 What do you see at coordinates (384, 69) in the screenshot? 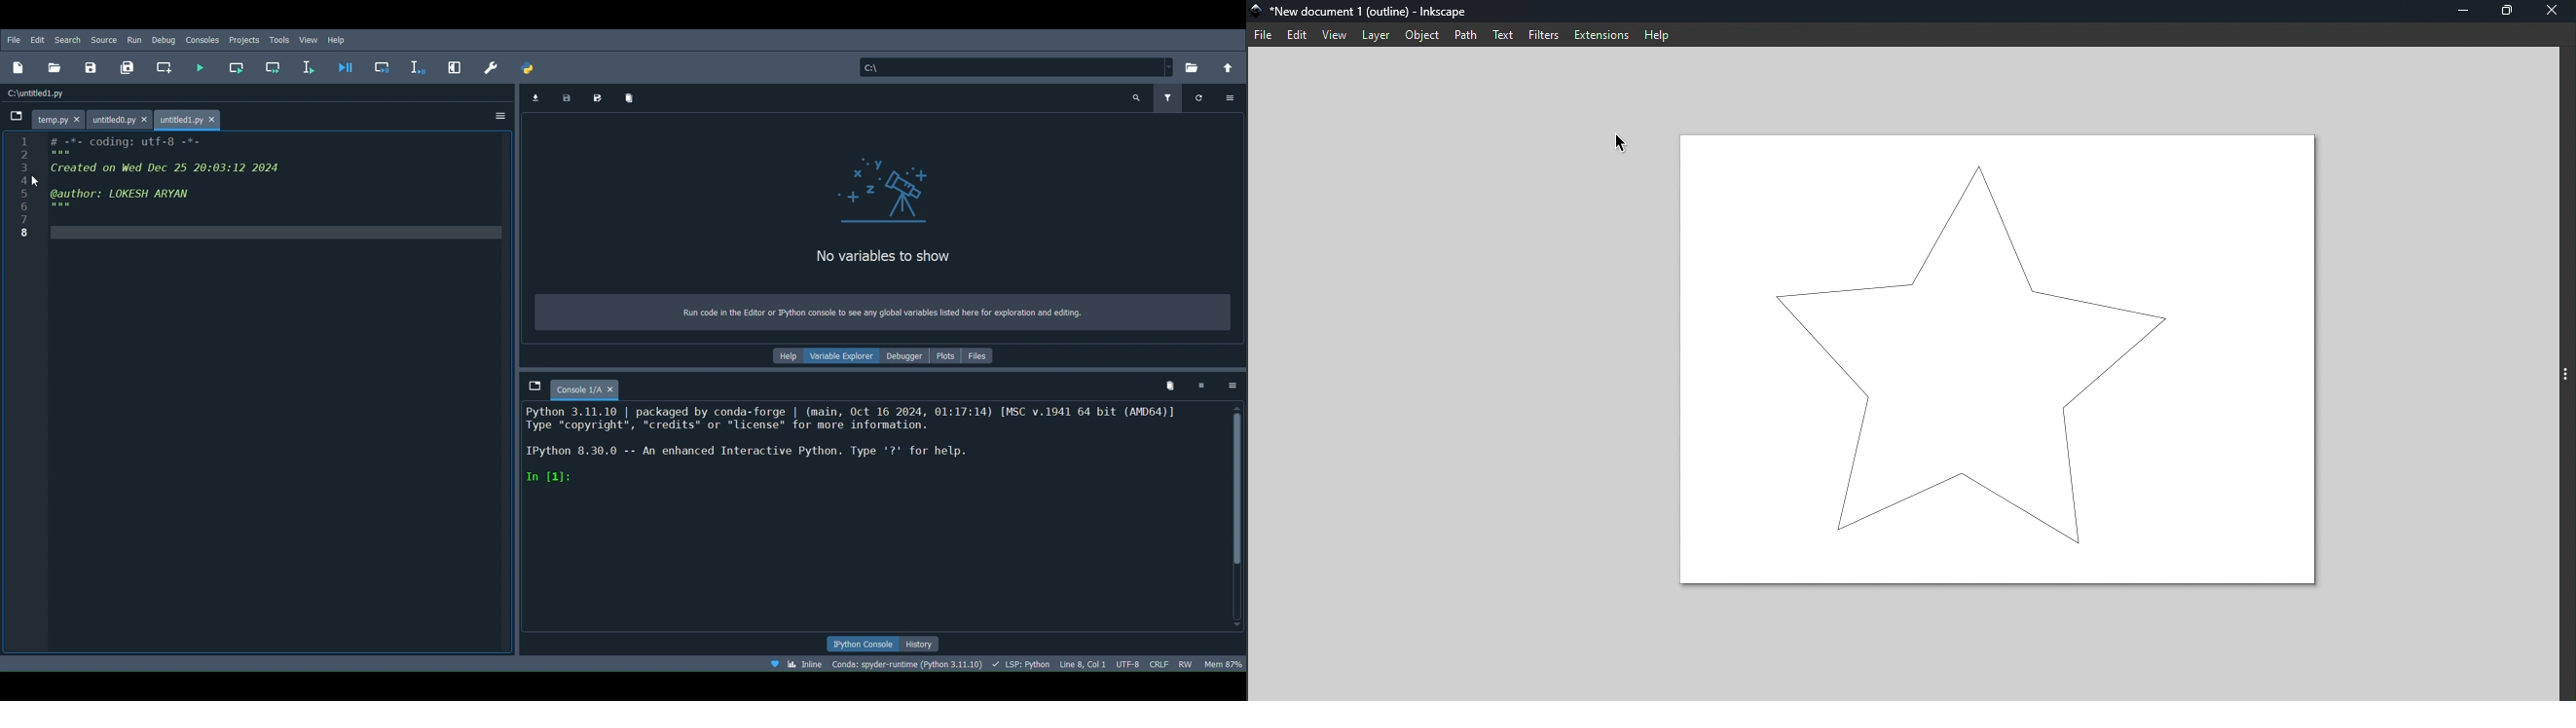
I see `` at bounding box center [384, 69].